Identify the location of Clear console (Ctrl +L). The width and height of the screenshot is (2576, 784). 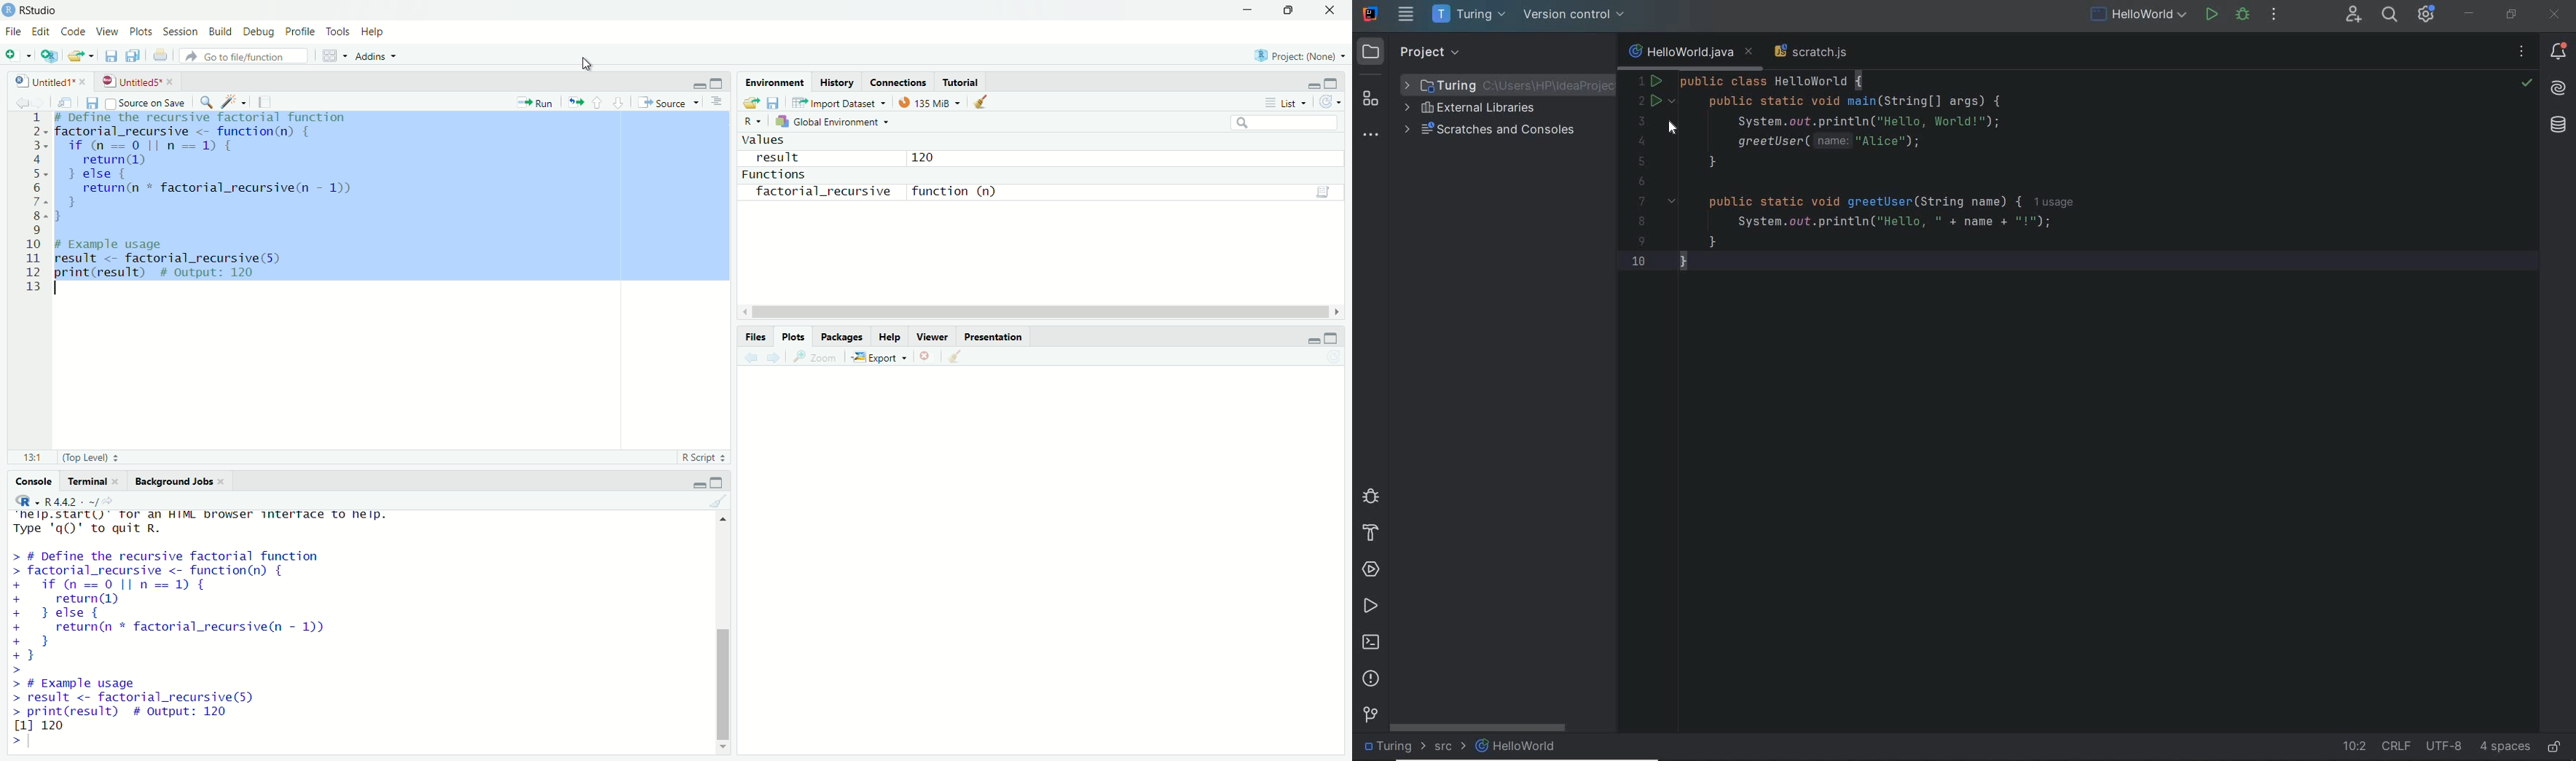
(985, 101).